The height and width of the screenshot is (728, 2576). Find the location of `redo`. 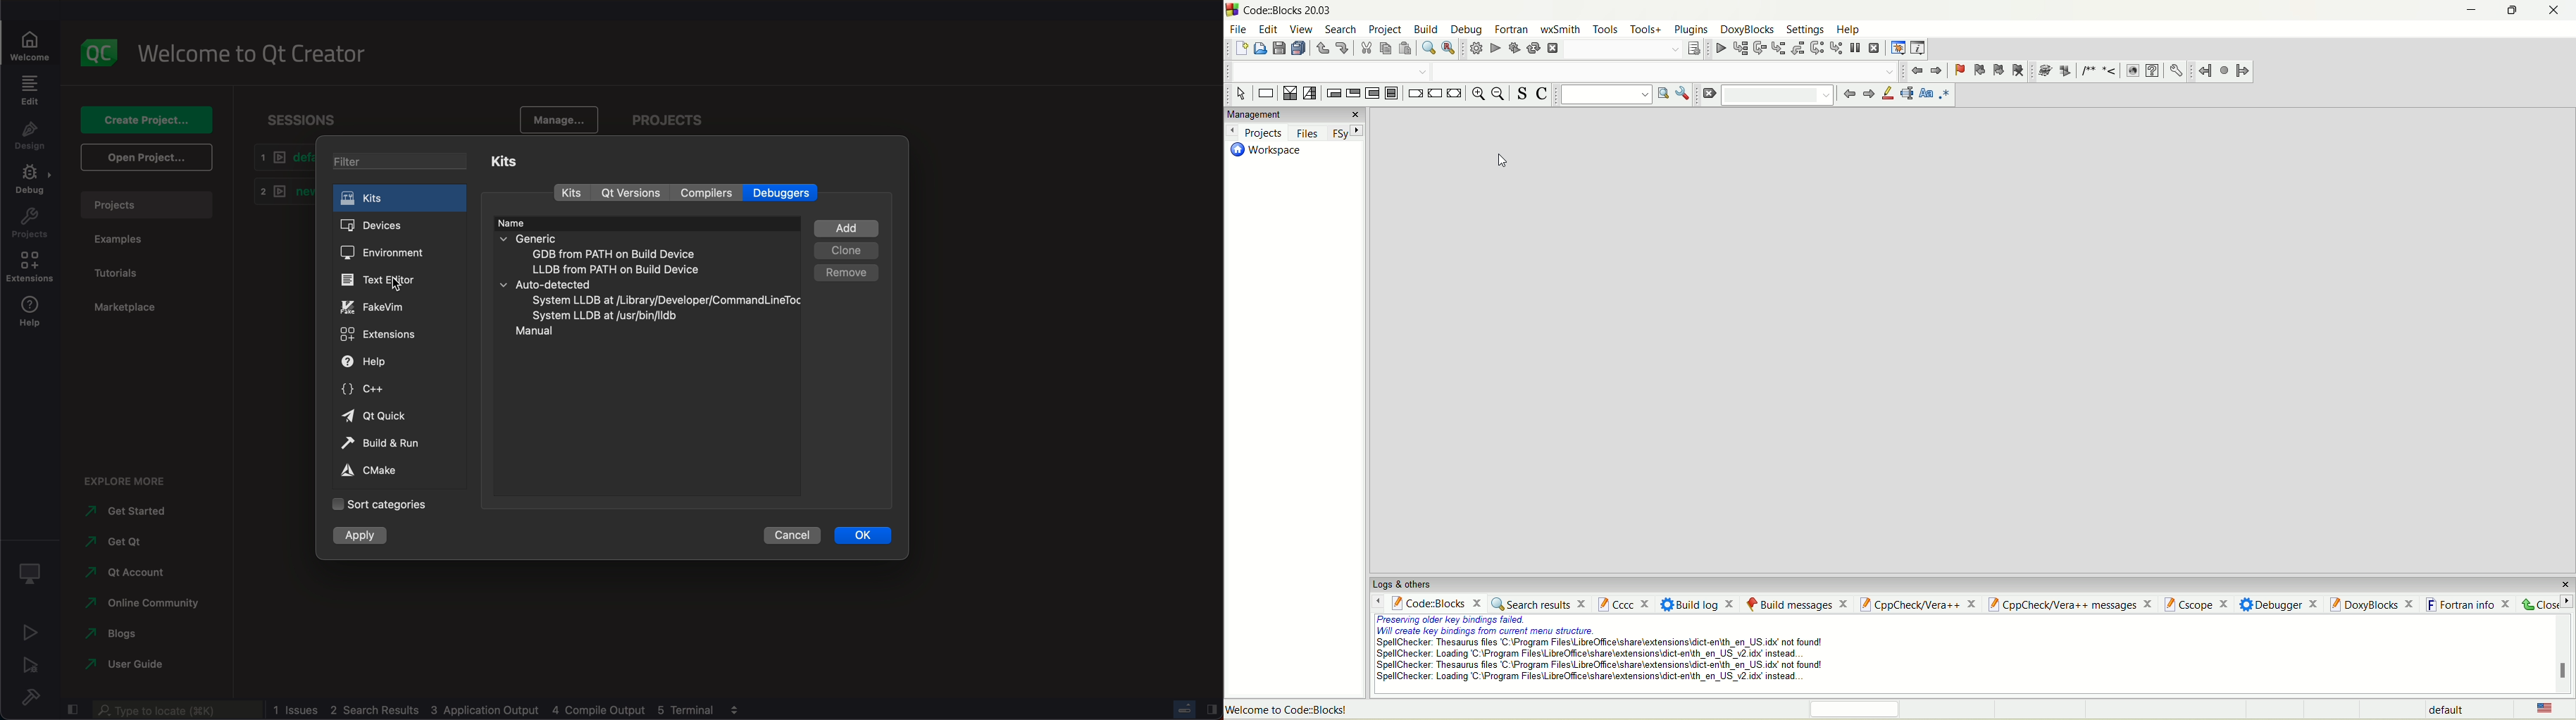

redo is located at coordinates (1342, 49).